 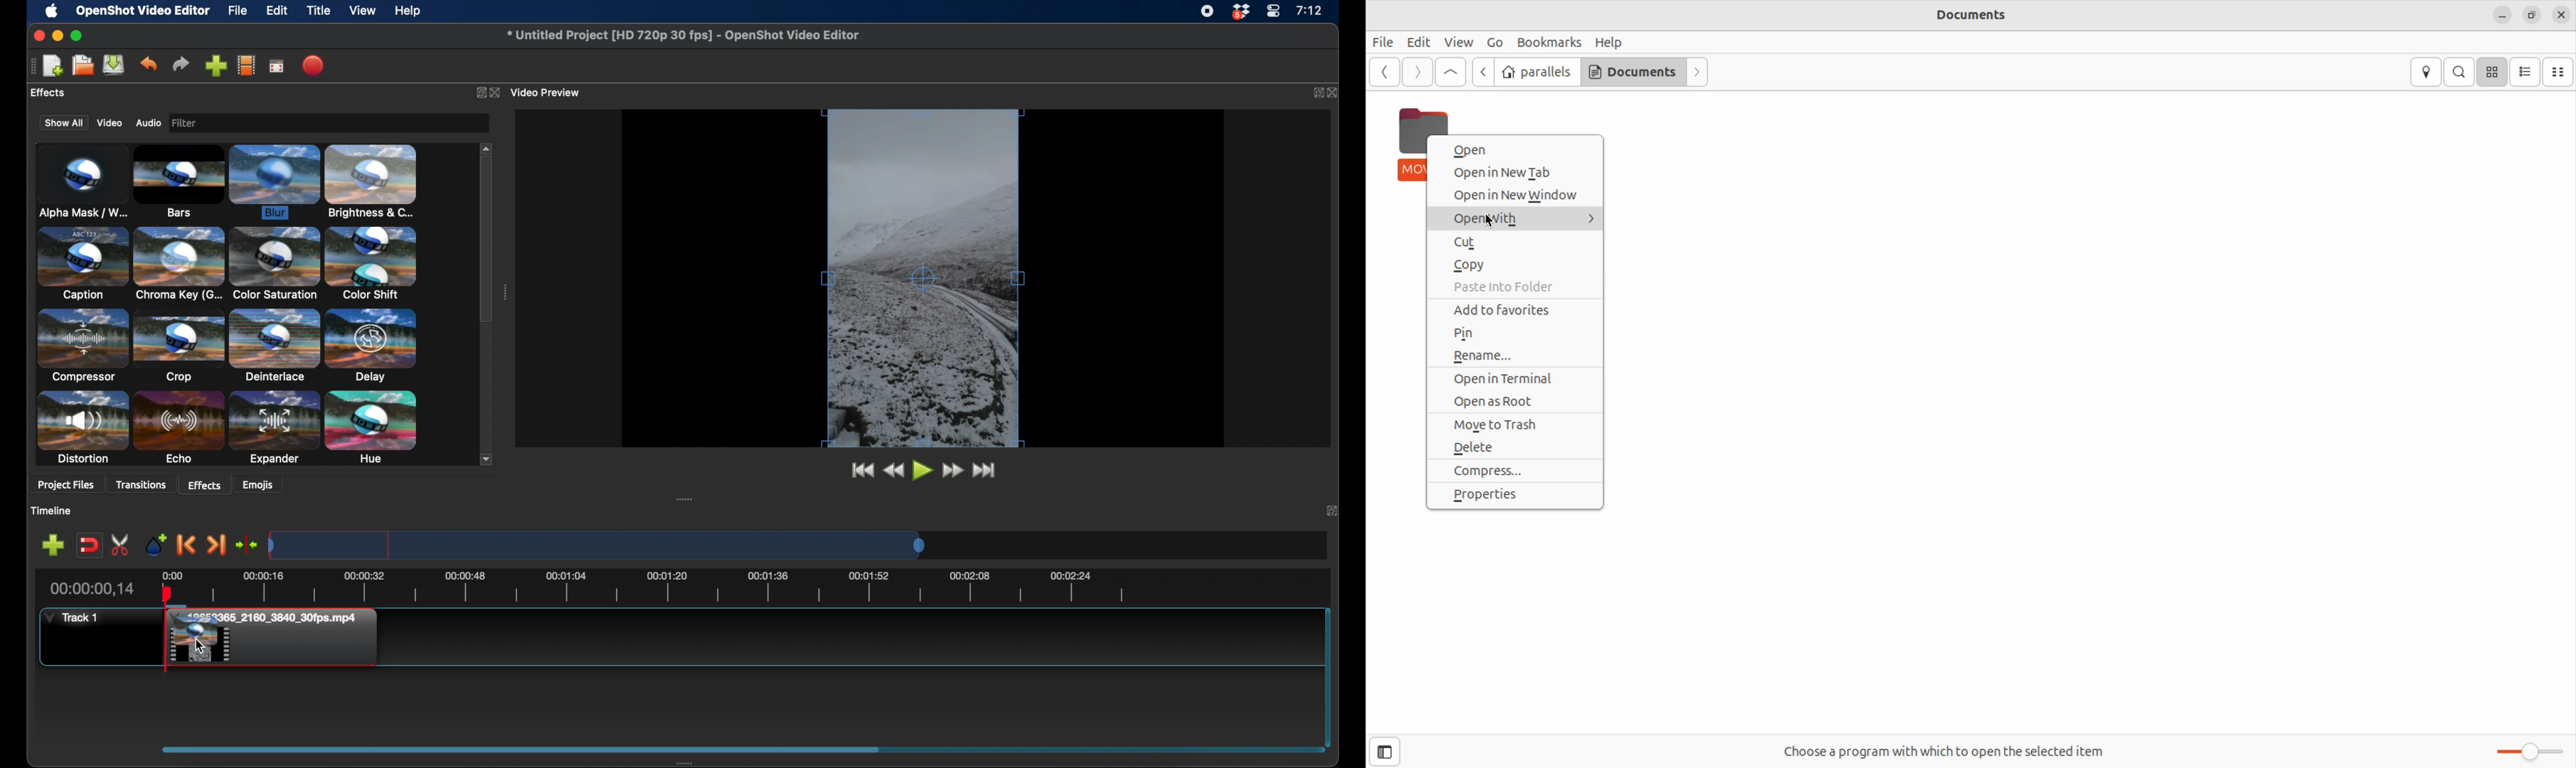 What do you see at coordinates (478, 92) in the screenshot?
I see `expand` at bounding box center [478, 92].